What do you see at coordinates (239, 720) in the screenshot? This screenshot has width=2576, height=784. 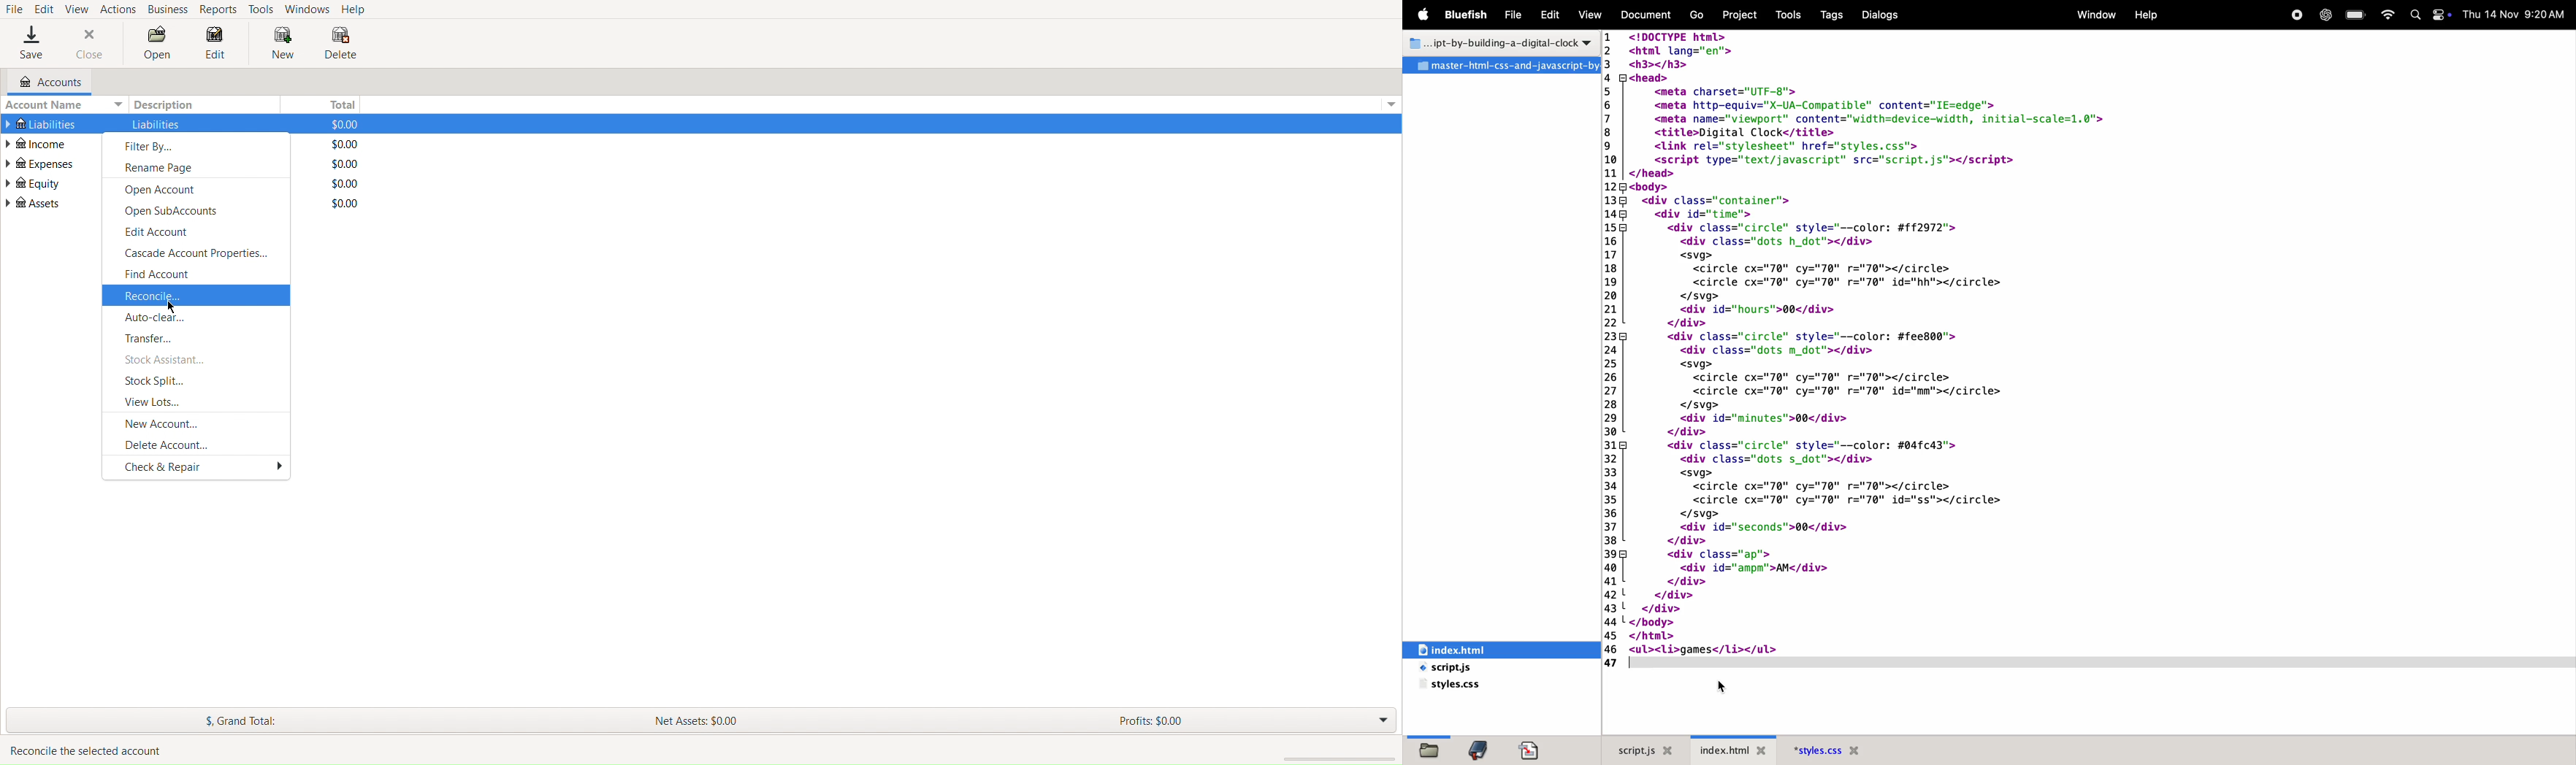 I see `Grand Total` at bounding box center [239, 720].